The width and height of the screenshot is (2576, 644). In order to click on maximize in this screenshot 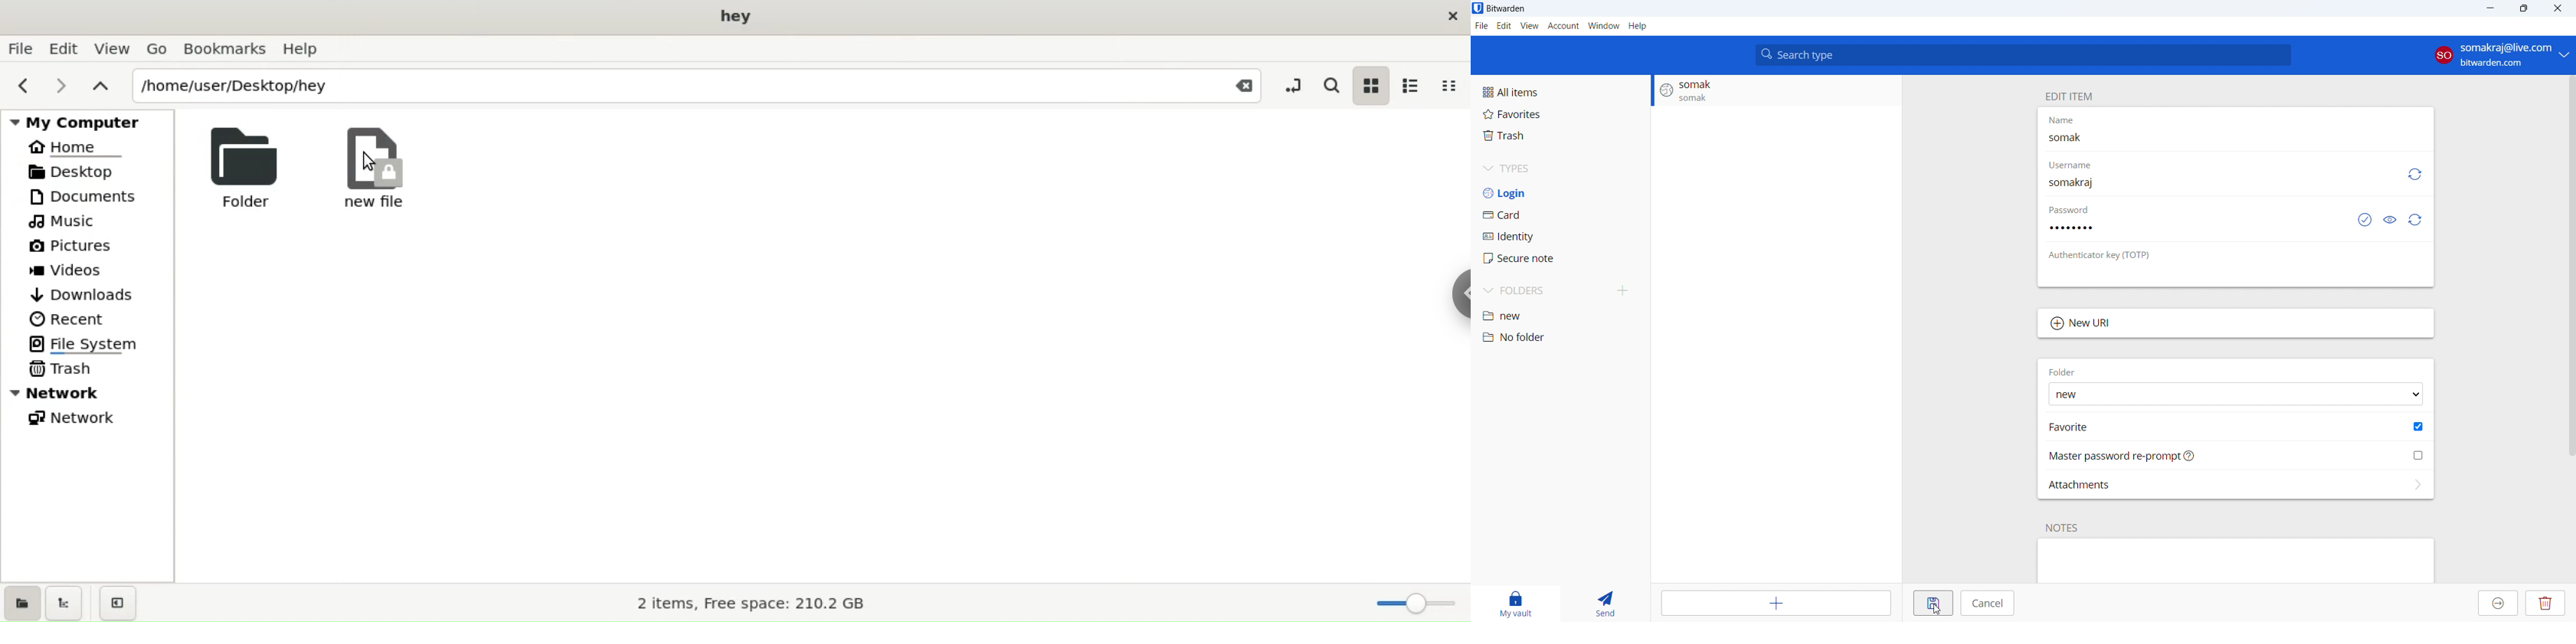, I will do `click(2523, 9)`.